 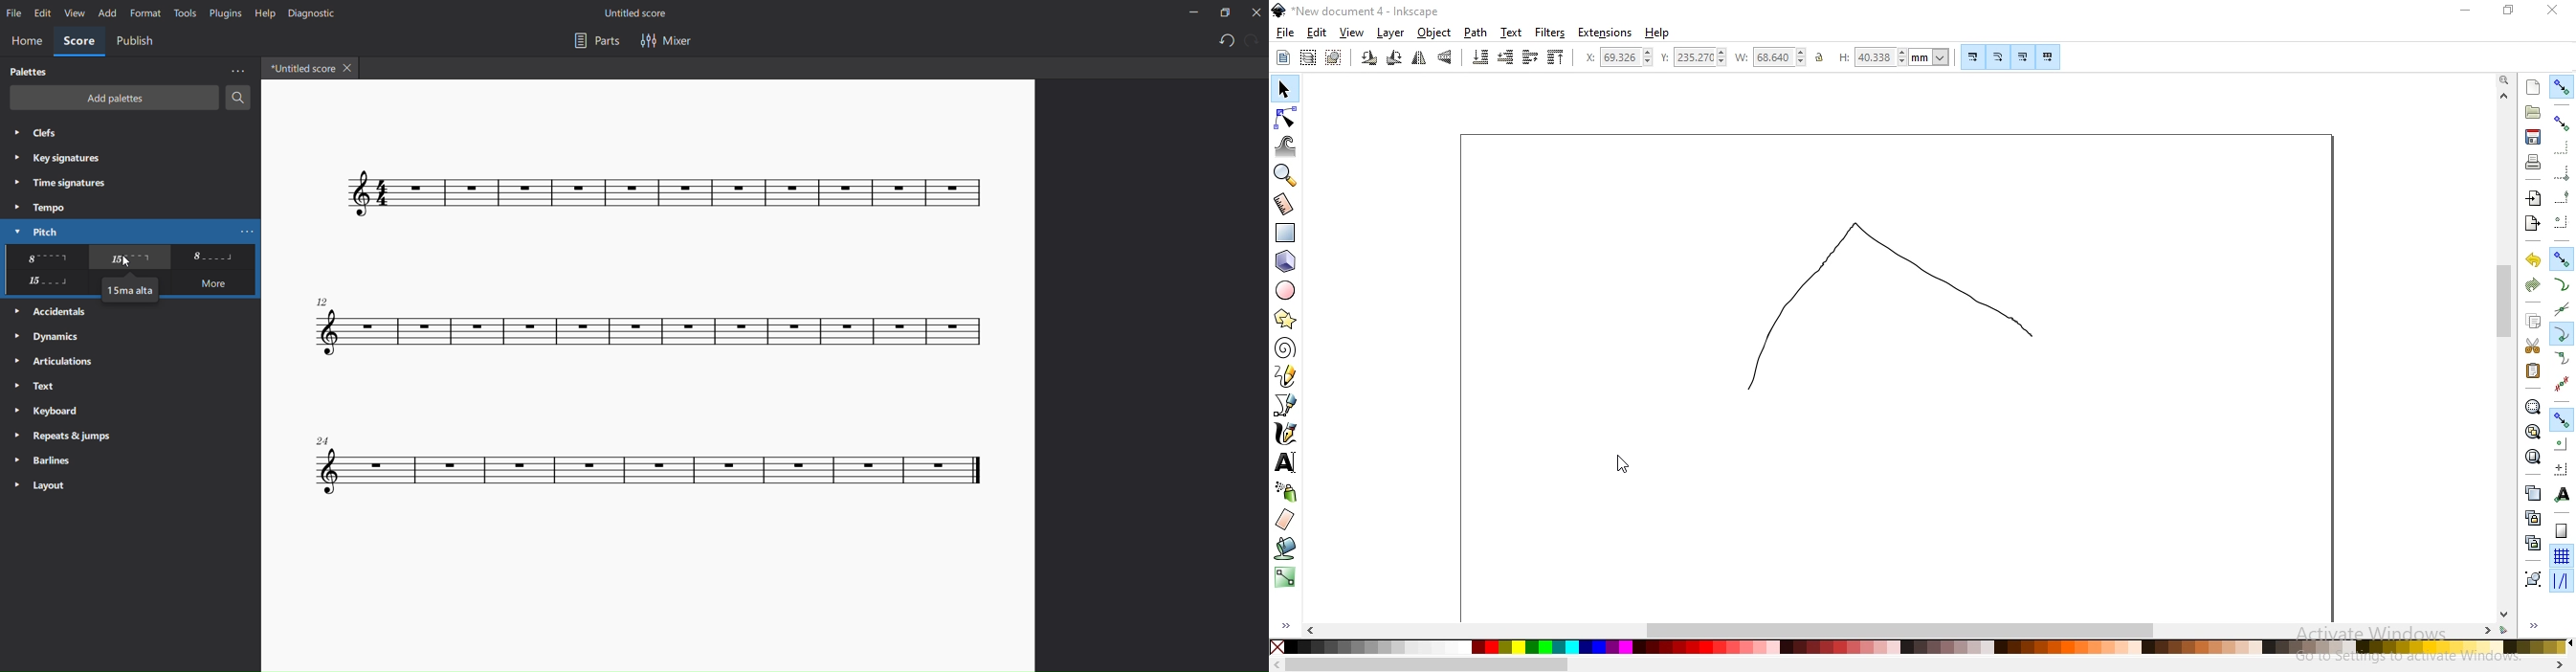 I want to click on snap to edges of bounding boxes, so click(x=2560, y=148).